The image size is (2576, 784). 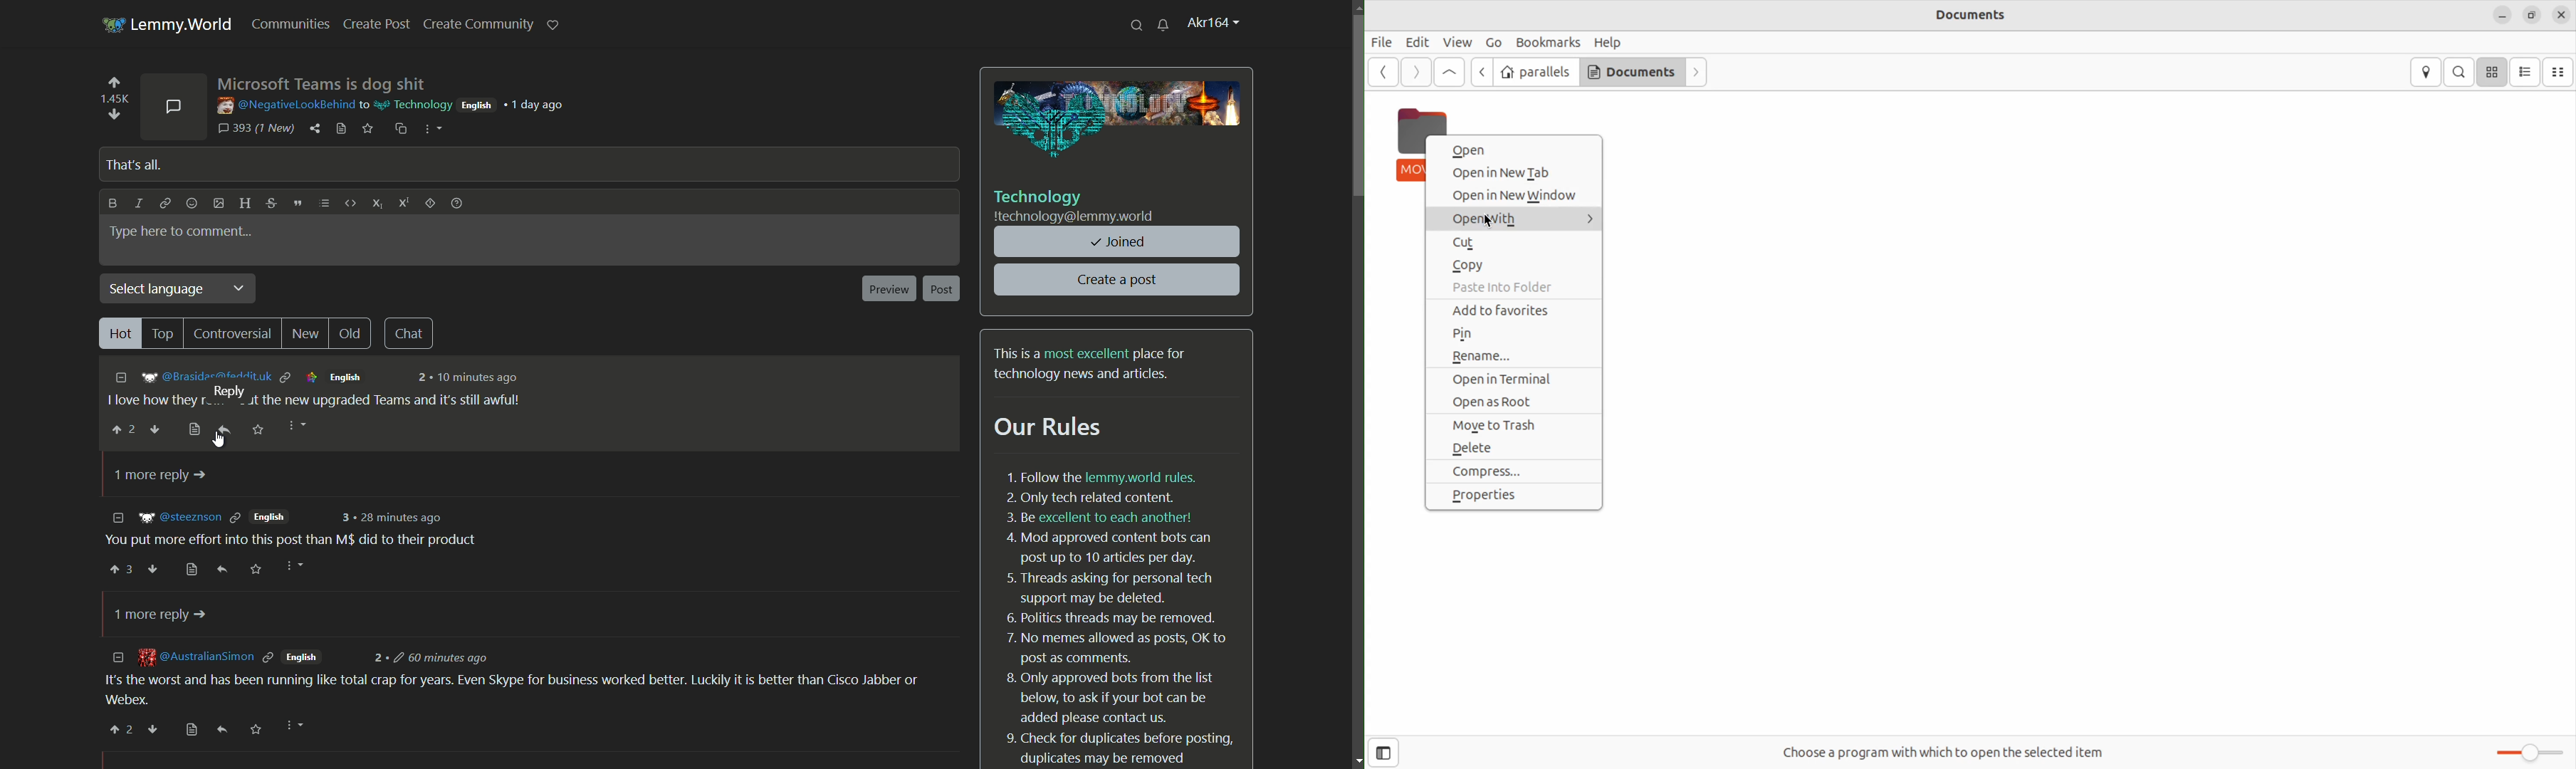 What do you see at coordinates (257, 570) in the screenshot?
I see `save` at bounding box center [257, 570].